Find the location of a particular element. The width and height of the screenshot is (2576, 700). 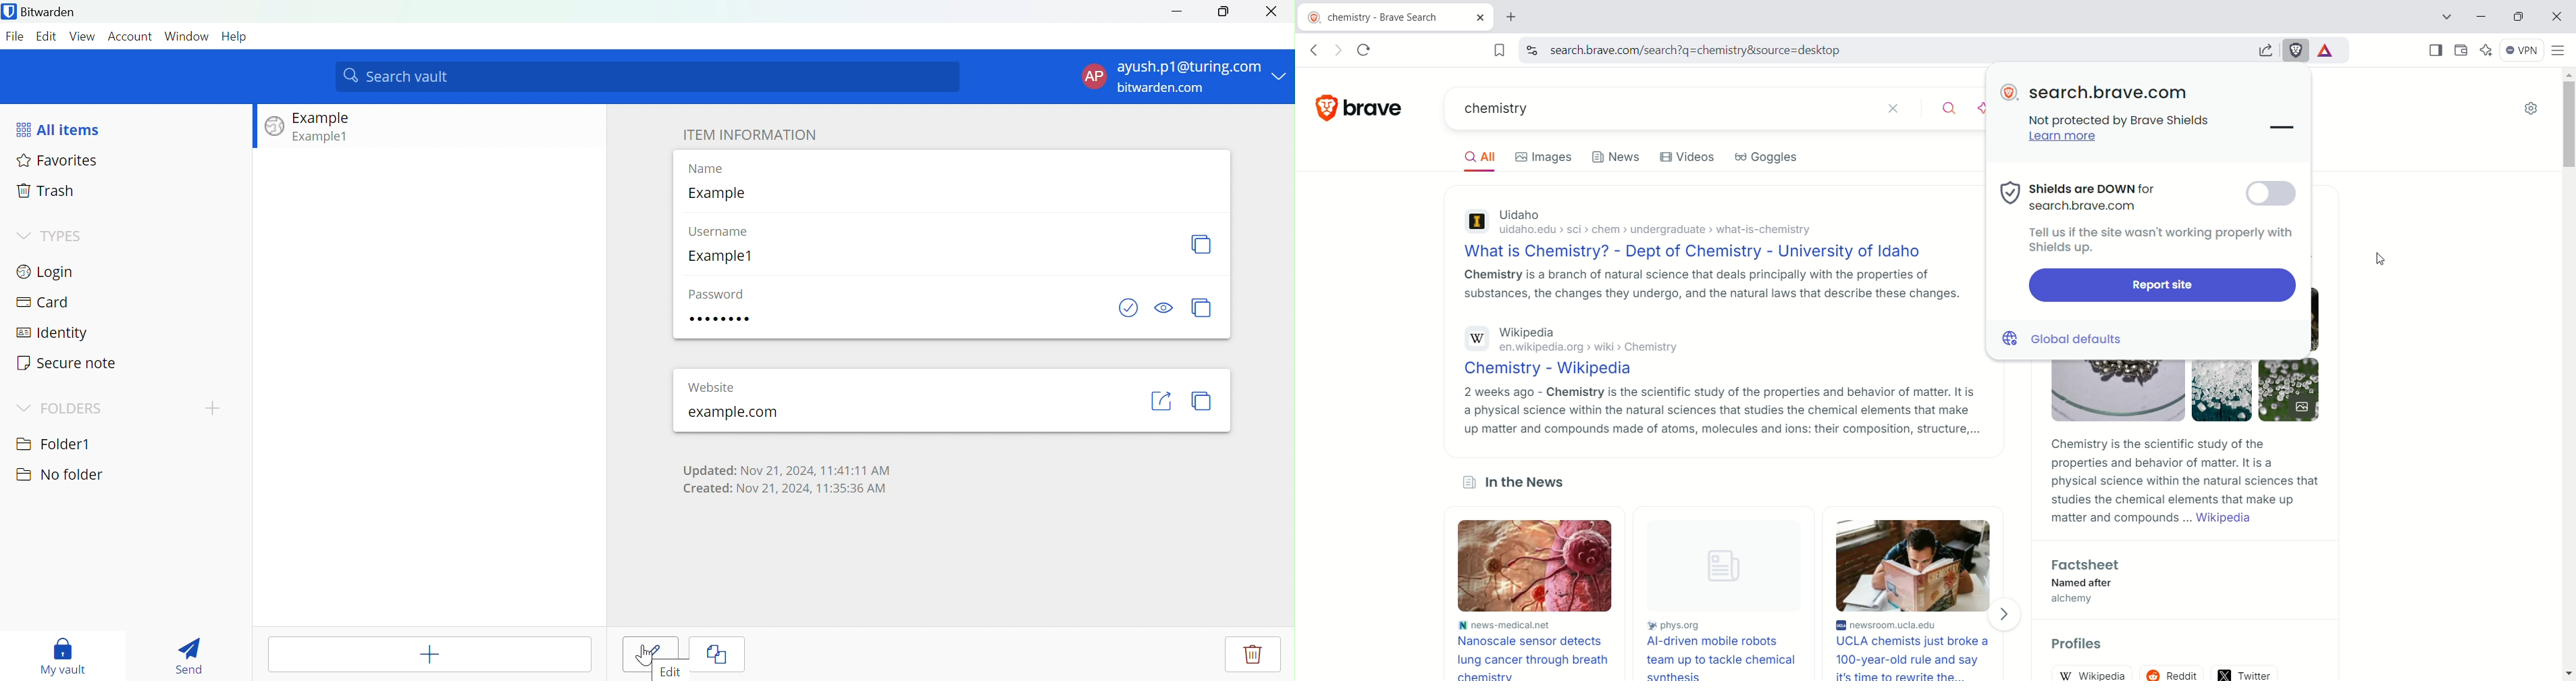

Cursor is located at coordinates (646, 653).